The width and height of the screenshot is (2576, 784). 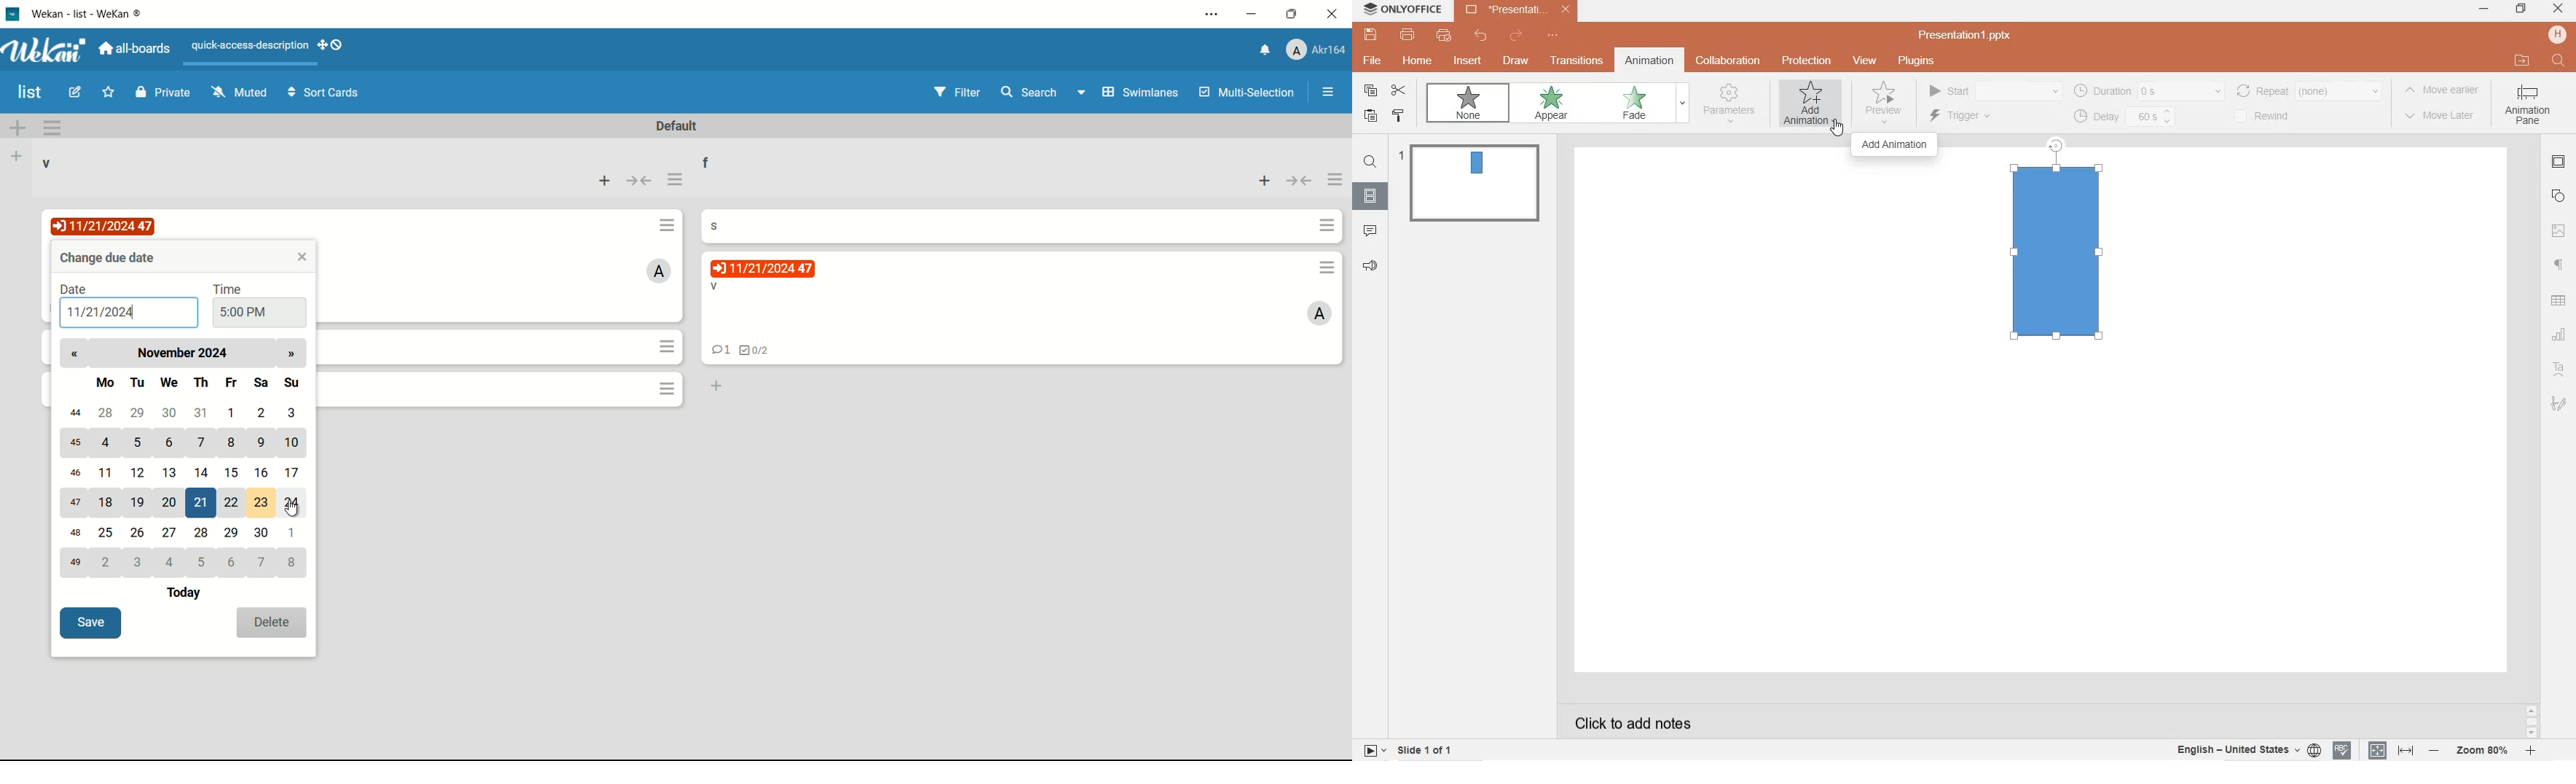 I want to click on minimize, so click(x=1254, y=14).